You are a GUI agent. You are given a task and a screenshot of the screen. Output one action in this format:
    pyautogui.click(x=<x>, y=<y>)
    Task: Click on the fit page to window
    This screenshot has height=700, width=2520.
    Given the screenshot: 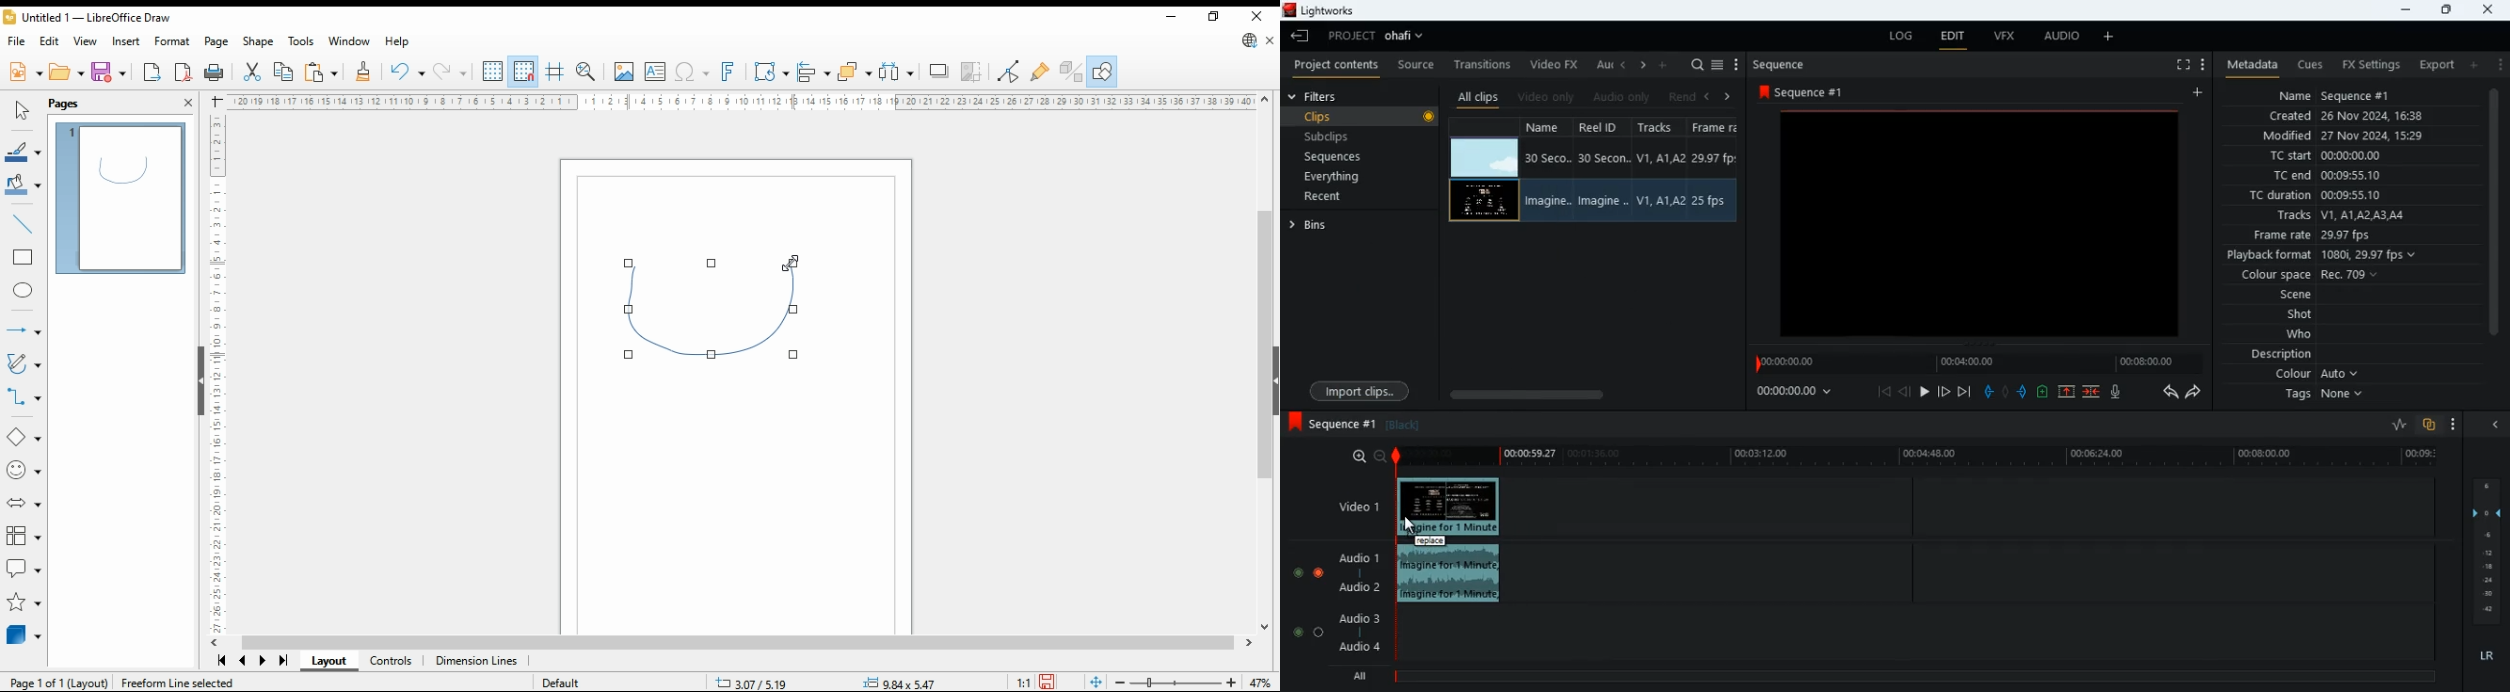 What is the action you would take?
    pyautogui.click(x=1095, y=681)
    